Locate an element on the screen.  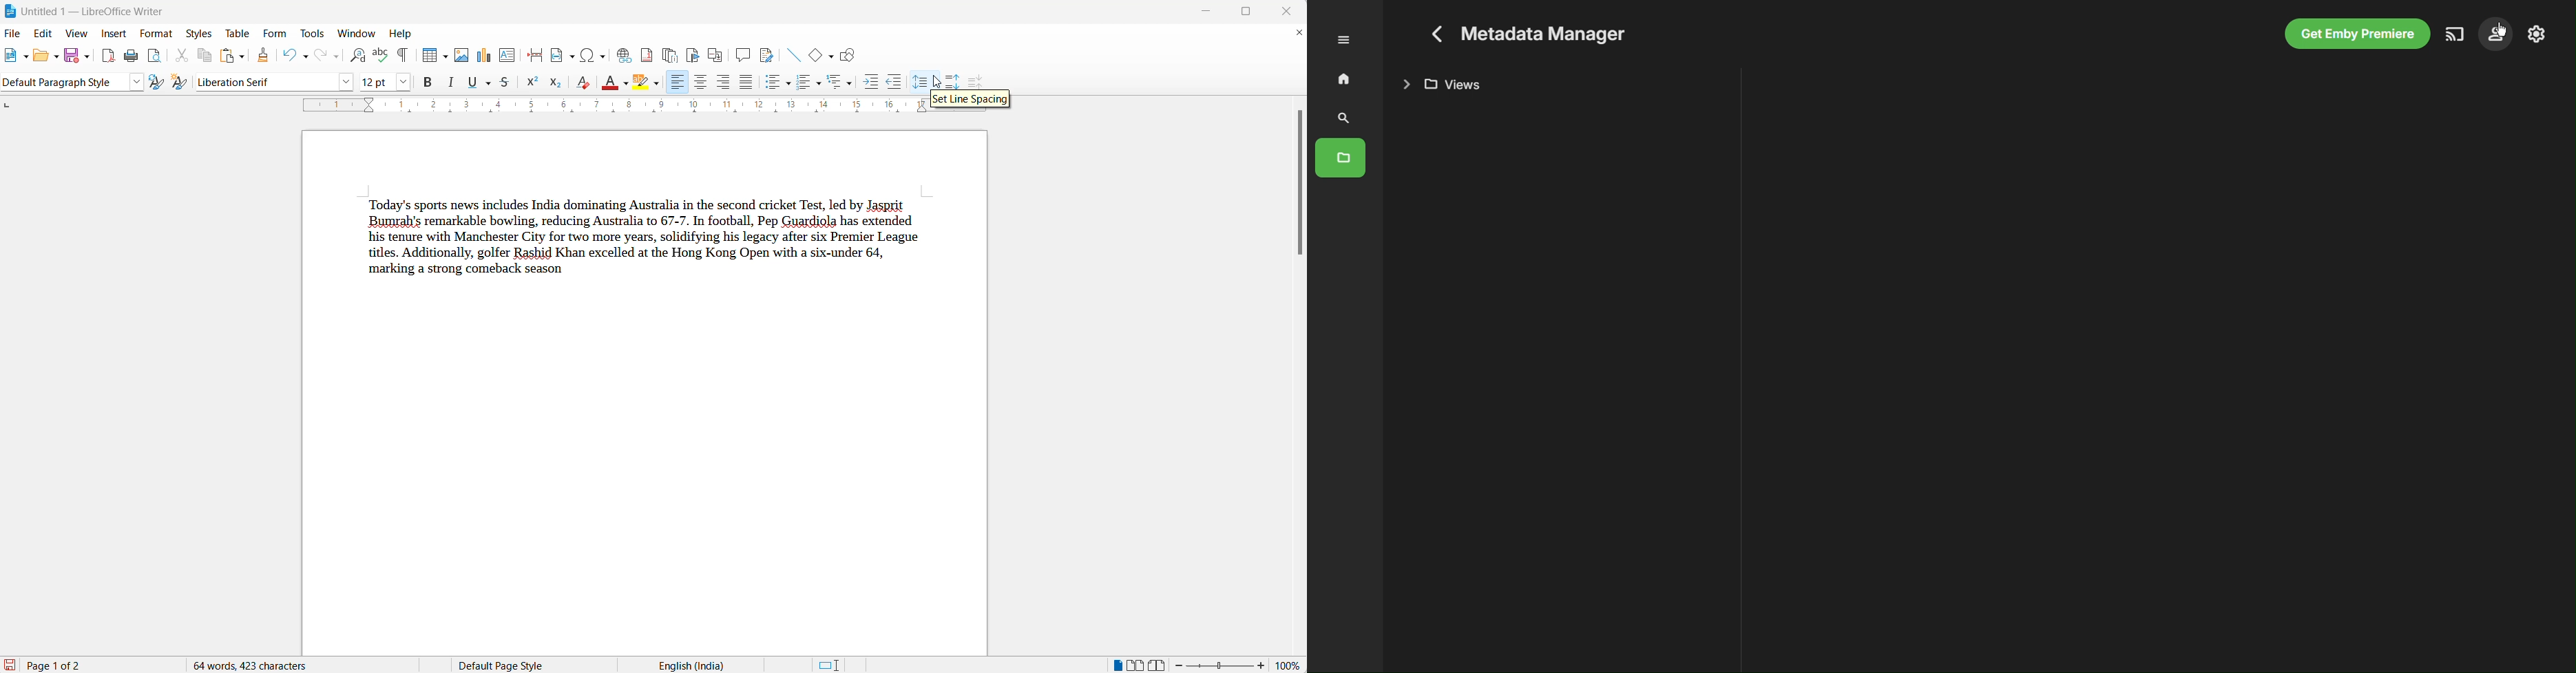
set line spacing icon is located at coordinates (920, 81).